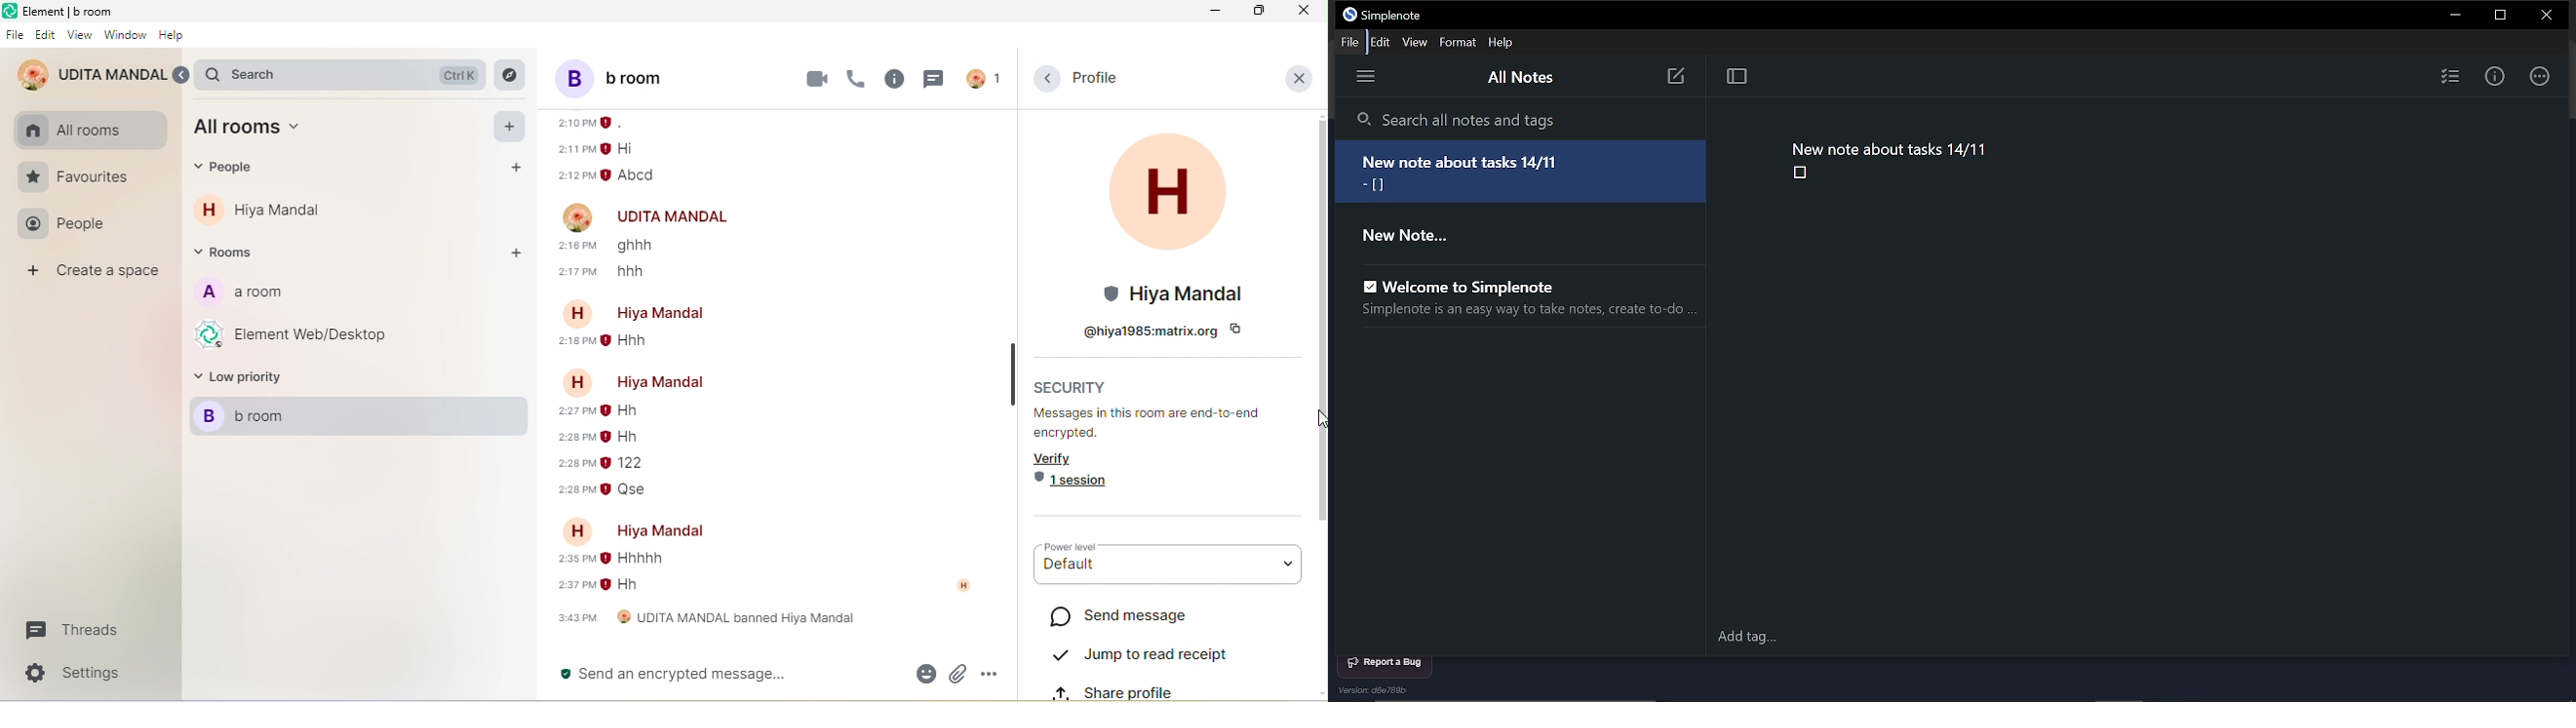 This screenshot has height=728, width=2576. Describe the element at coordinates (126, 37) in the screenshot. I see `window` at that location.